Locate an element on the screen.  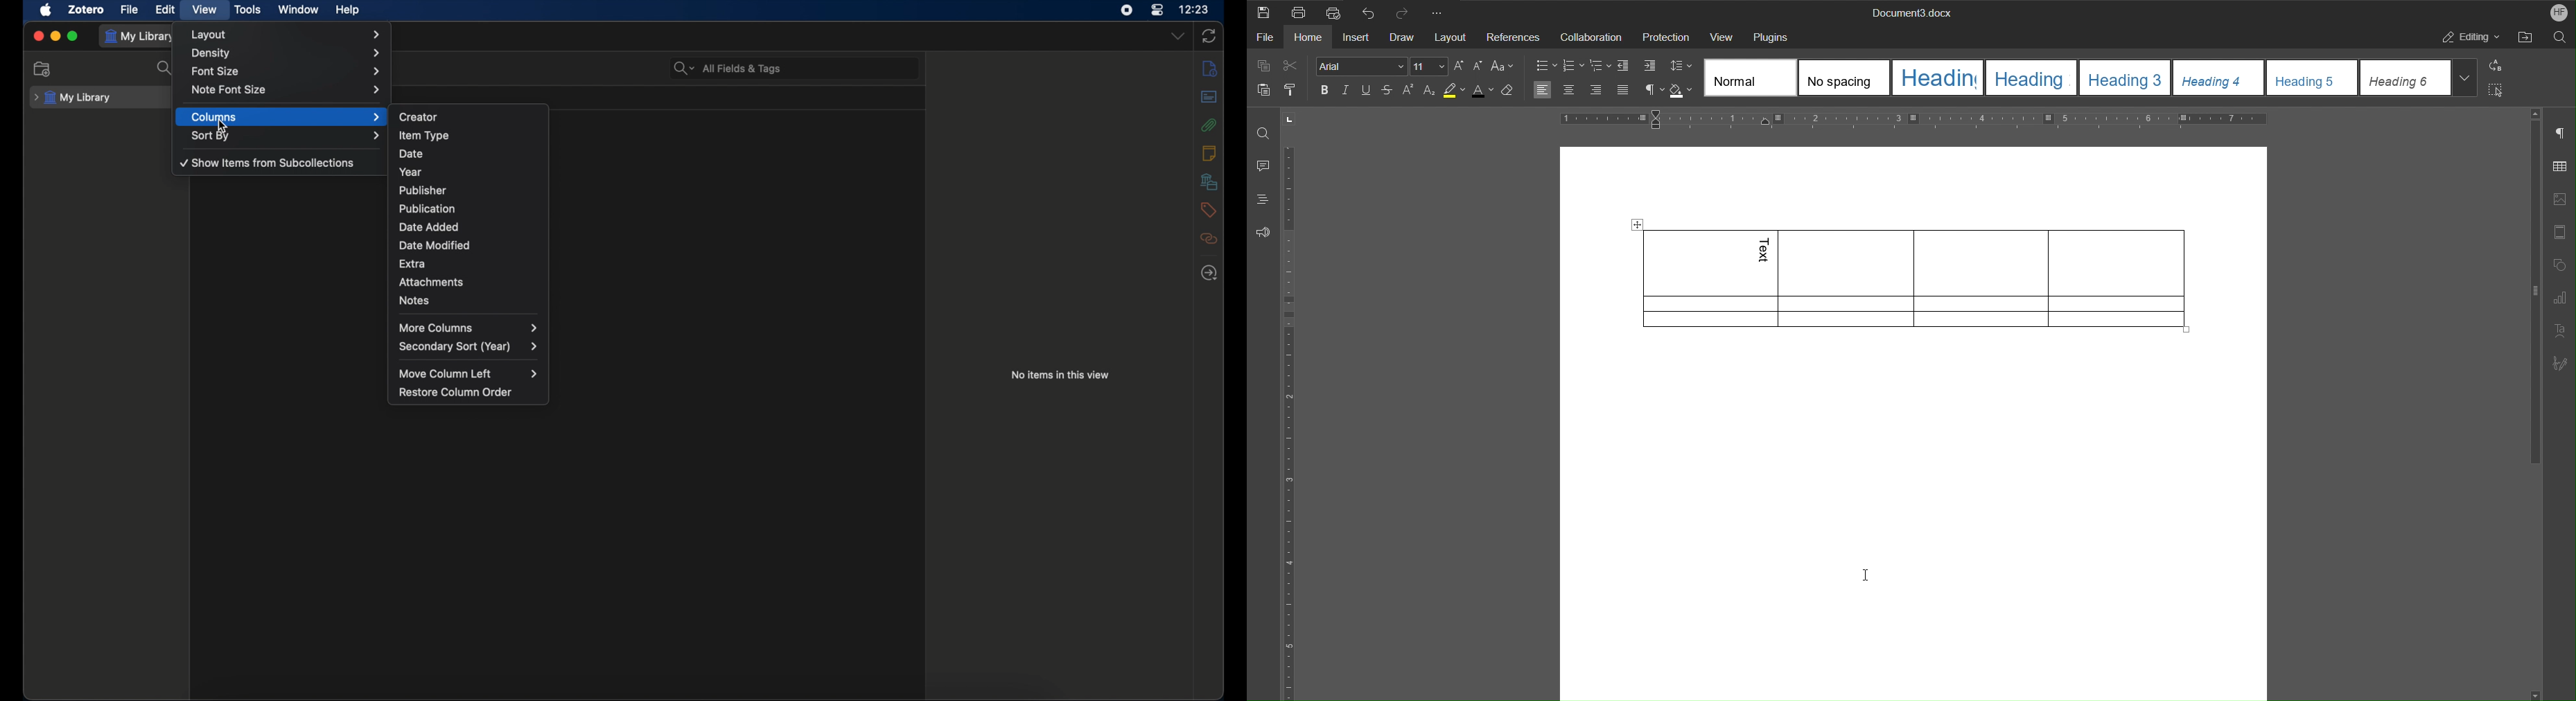
my library is located at coordinates (142, 36).